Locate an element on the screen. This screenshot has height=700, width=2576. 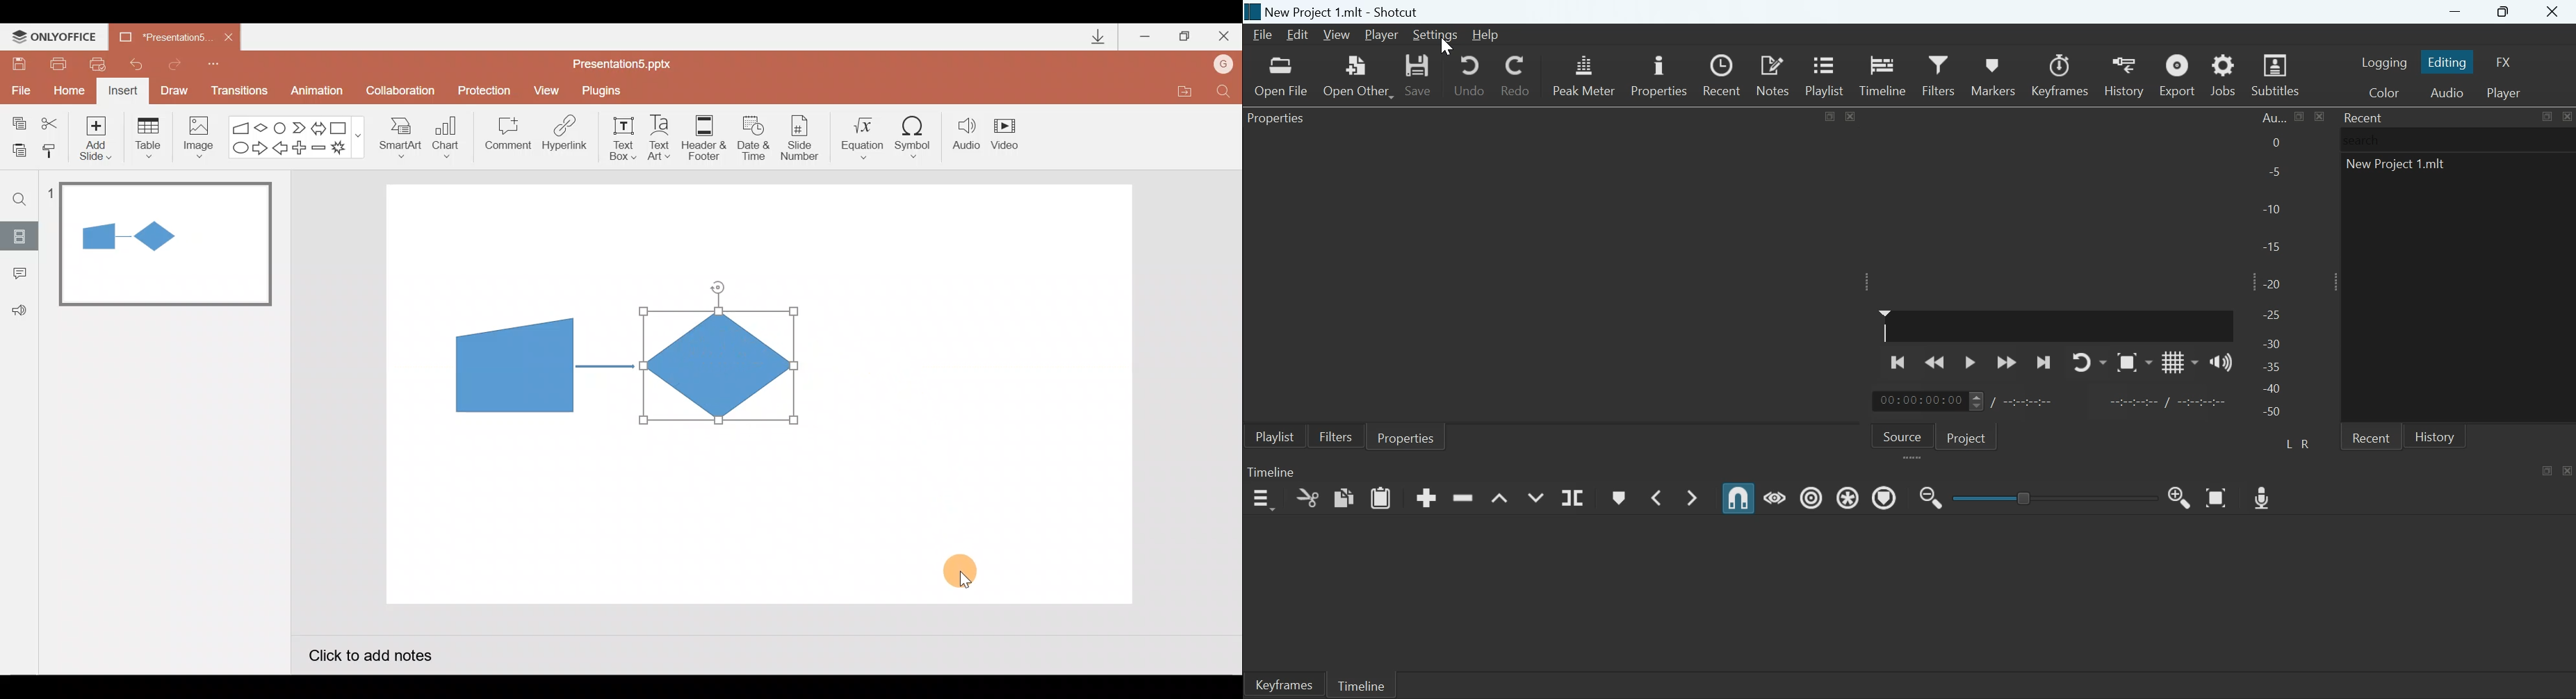
Video is located at coordinates (1010, 135).